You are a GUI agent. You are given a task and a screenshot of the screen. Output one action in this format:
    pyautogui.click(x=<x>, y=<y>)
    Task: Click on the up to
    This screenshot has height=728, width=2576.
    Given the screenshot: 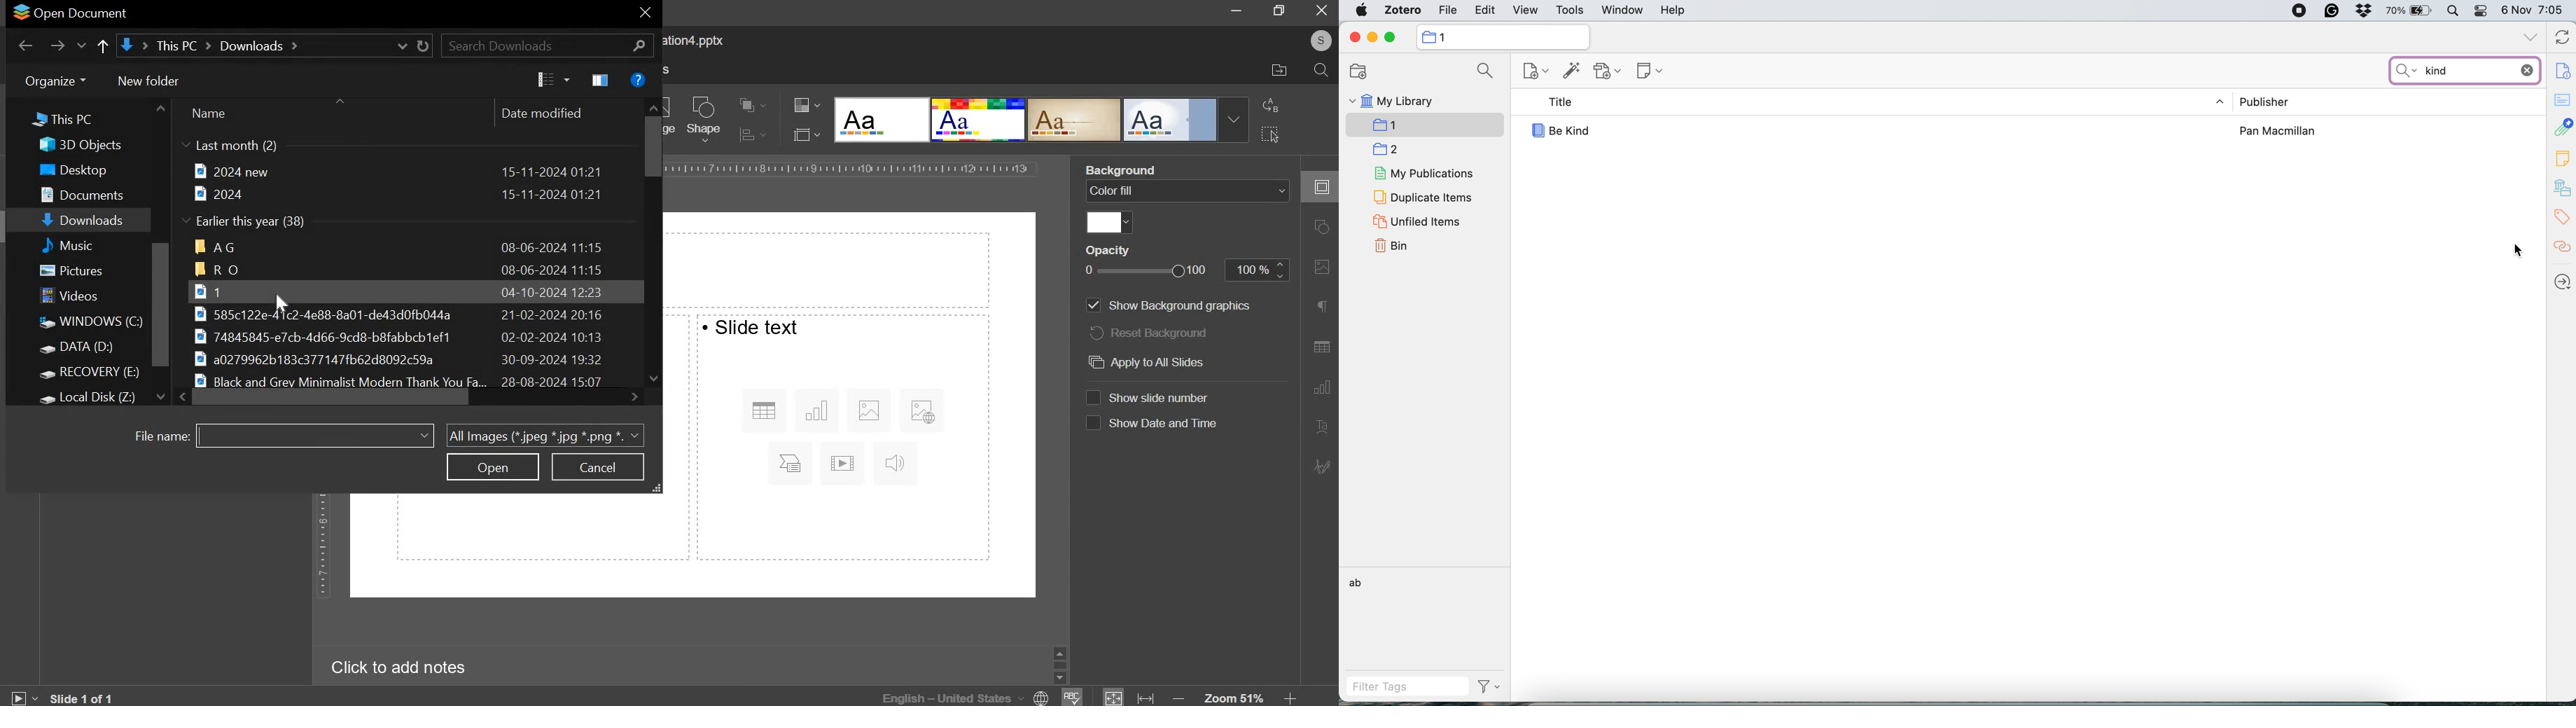 What is the action you would take?
    pyautogui.click(x=102, y=48)
    